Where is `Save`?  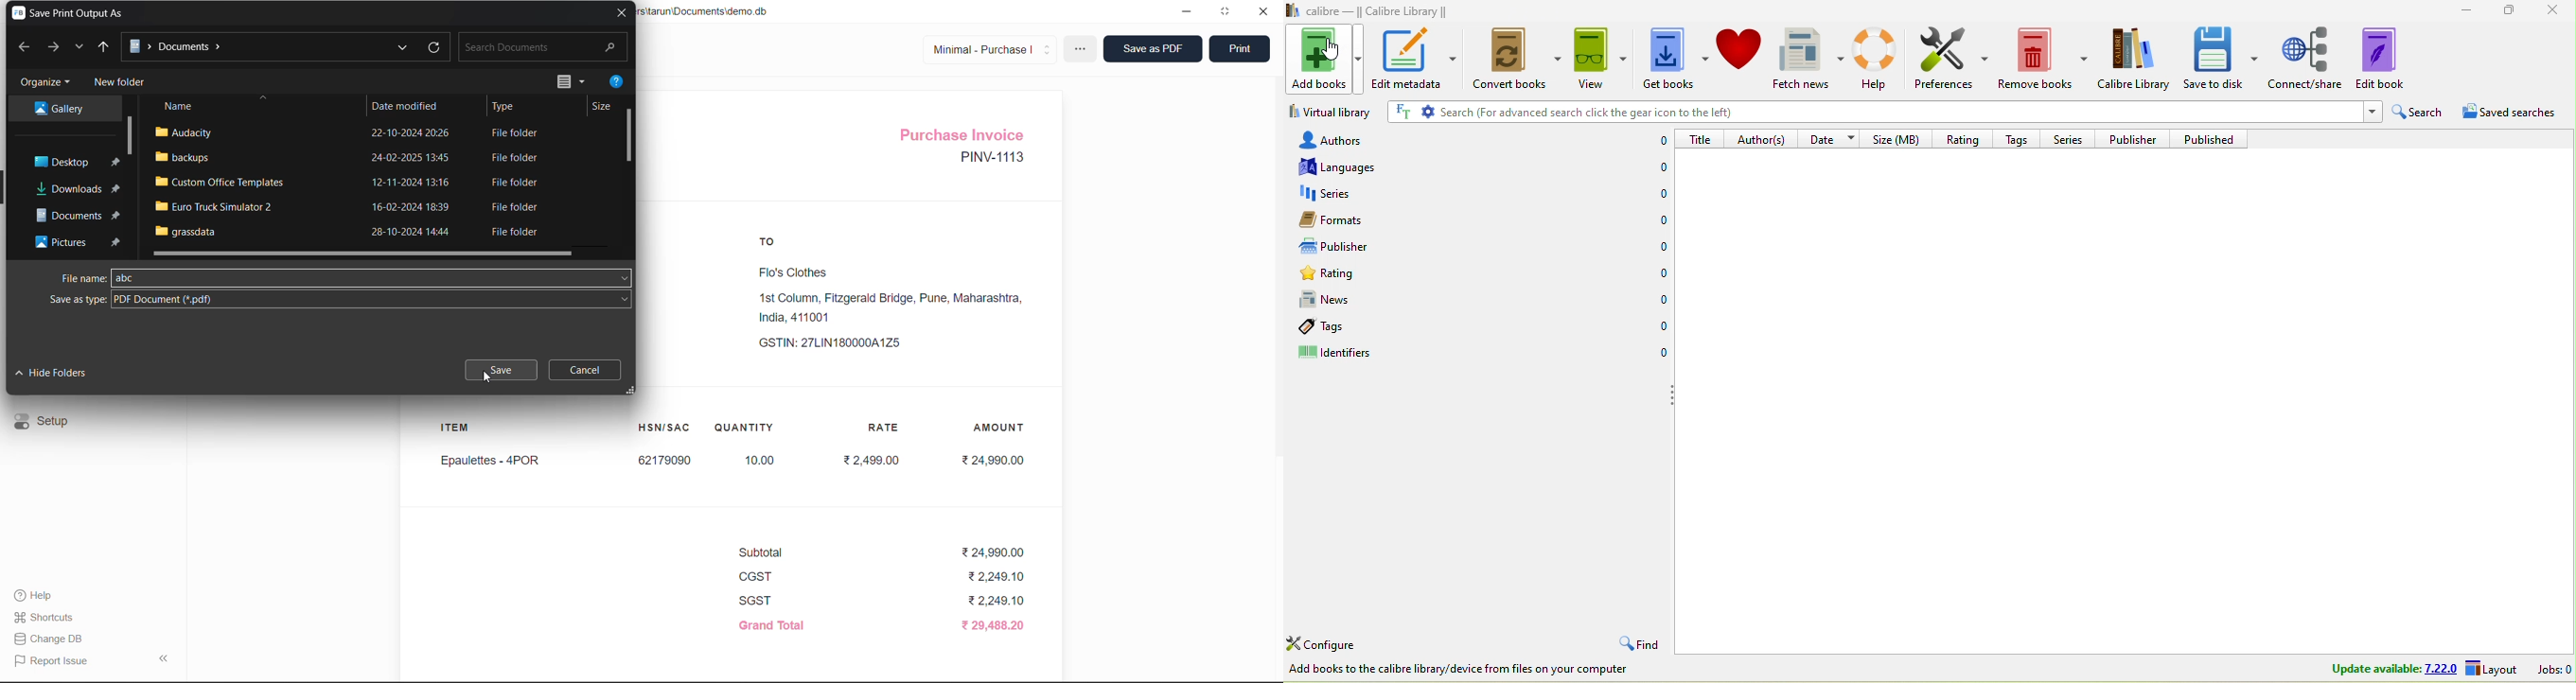
Save is located at coordinates (499, 370).